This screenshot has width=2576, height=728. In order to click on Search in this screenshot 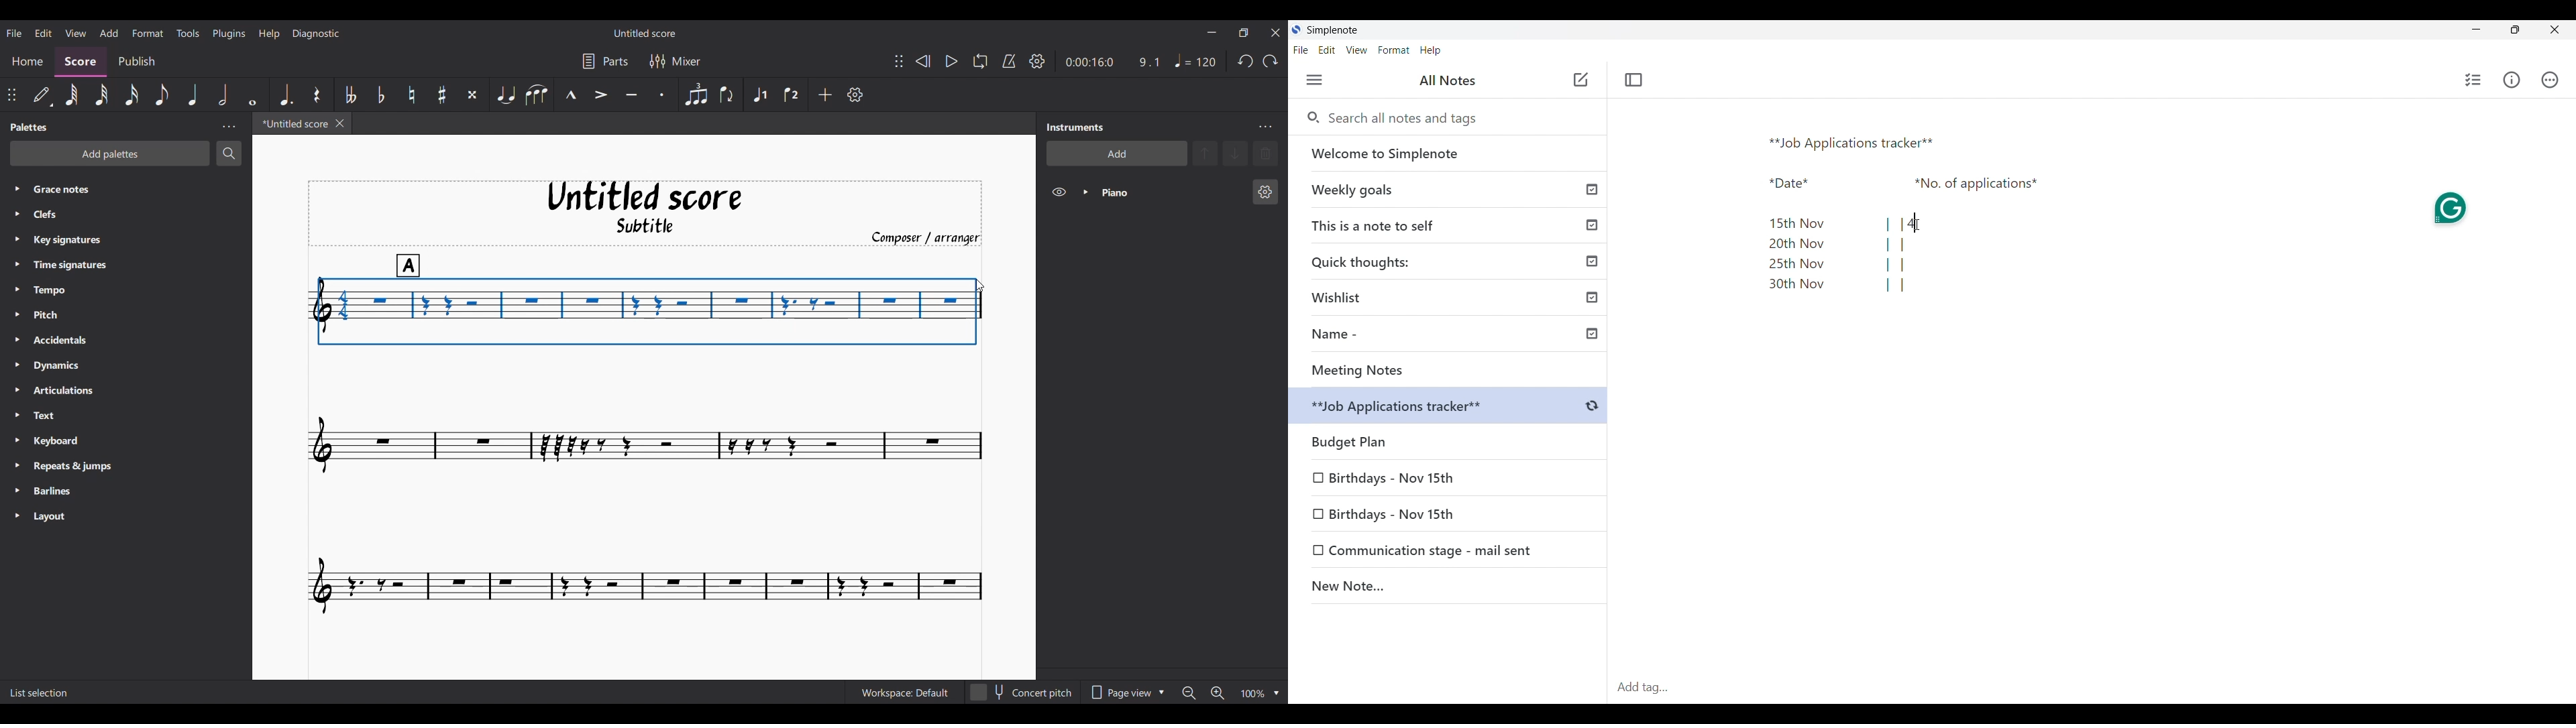, I will do `click(229, 153)`.